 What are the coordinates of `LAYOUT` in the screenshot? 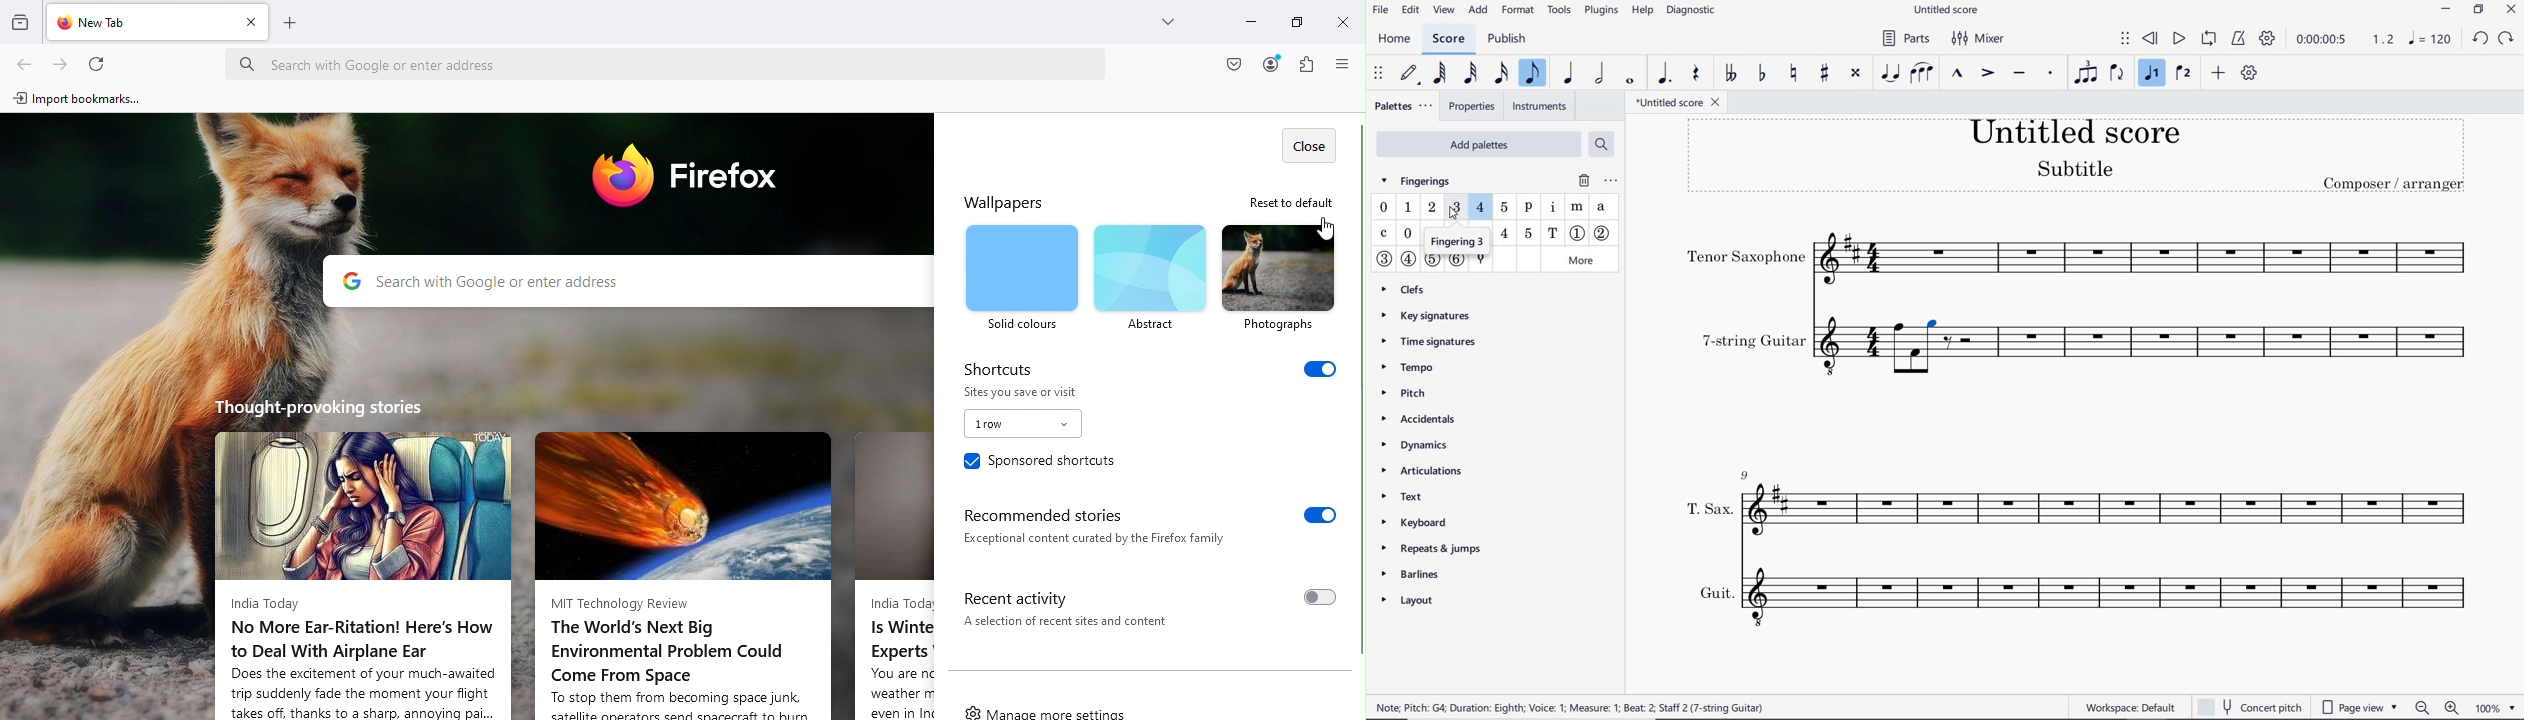 It's located at (1412, 598).